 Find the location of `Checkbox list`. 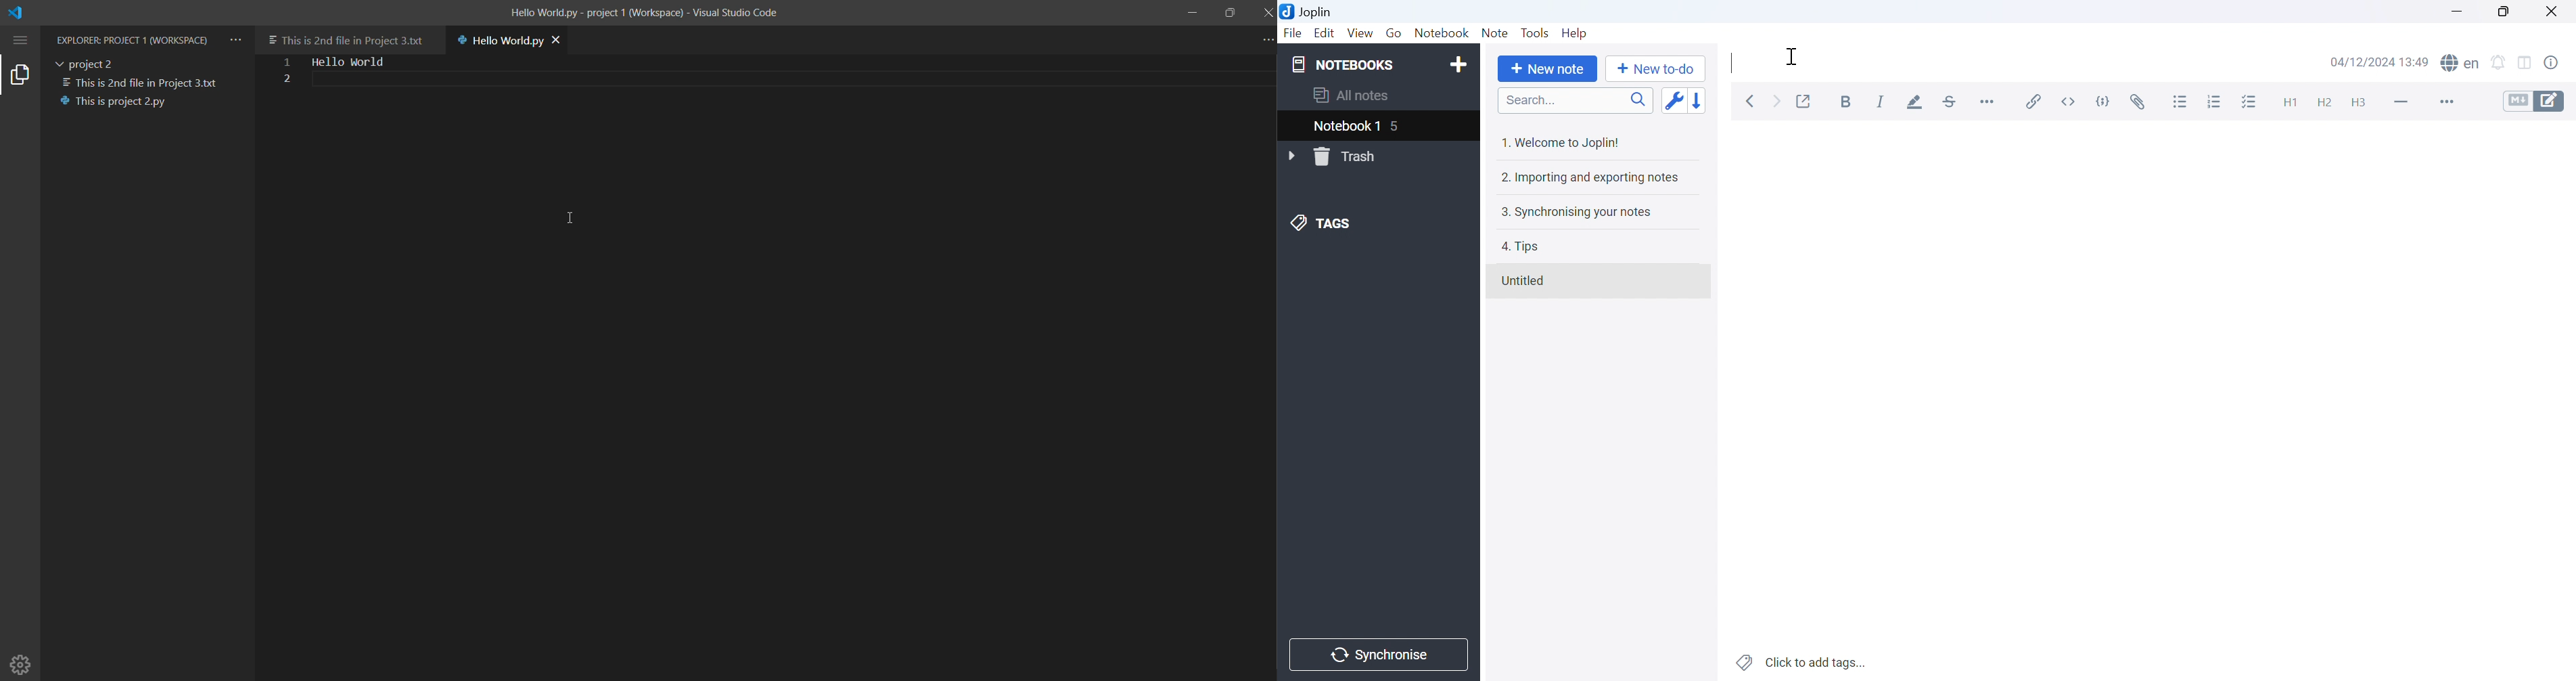

Checkbox list is located at coordinates (2251, 102).